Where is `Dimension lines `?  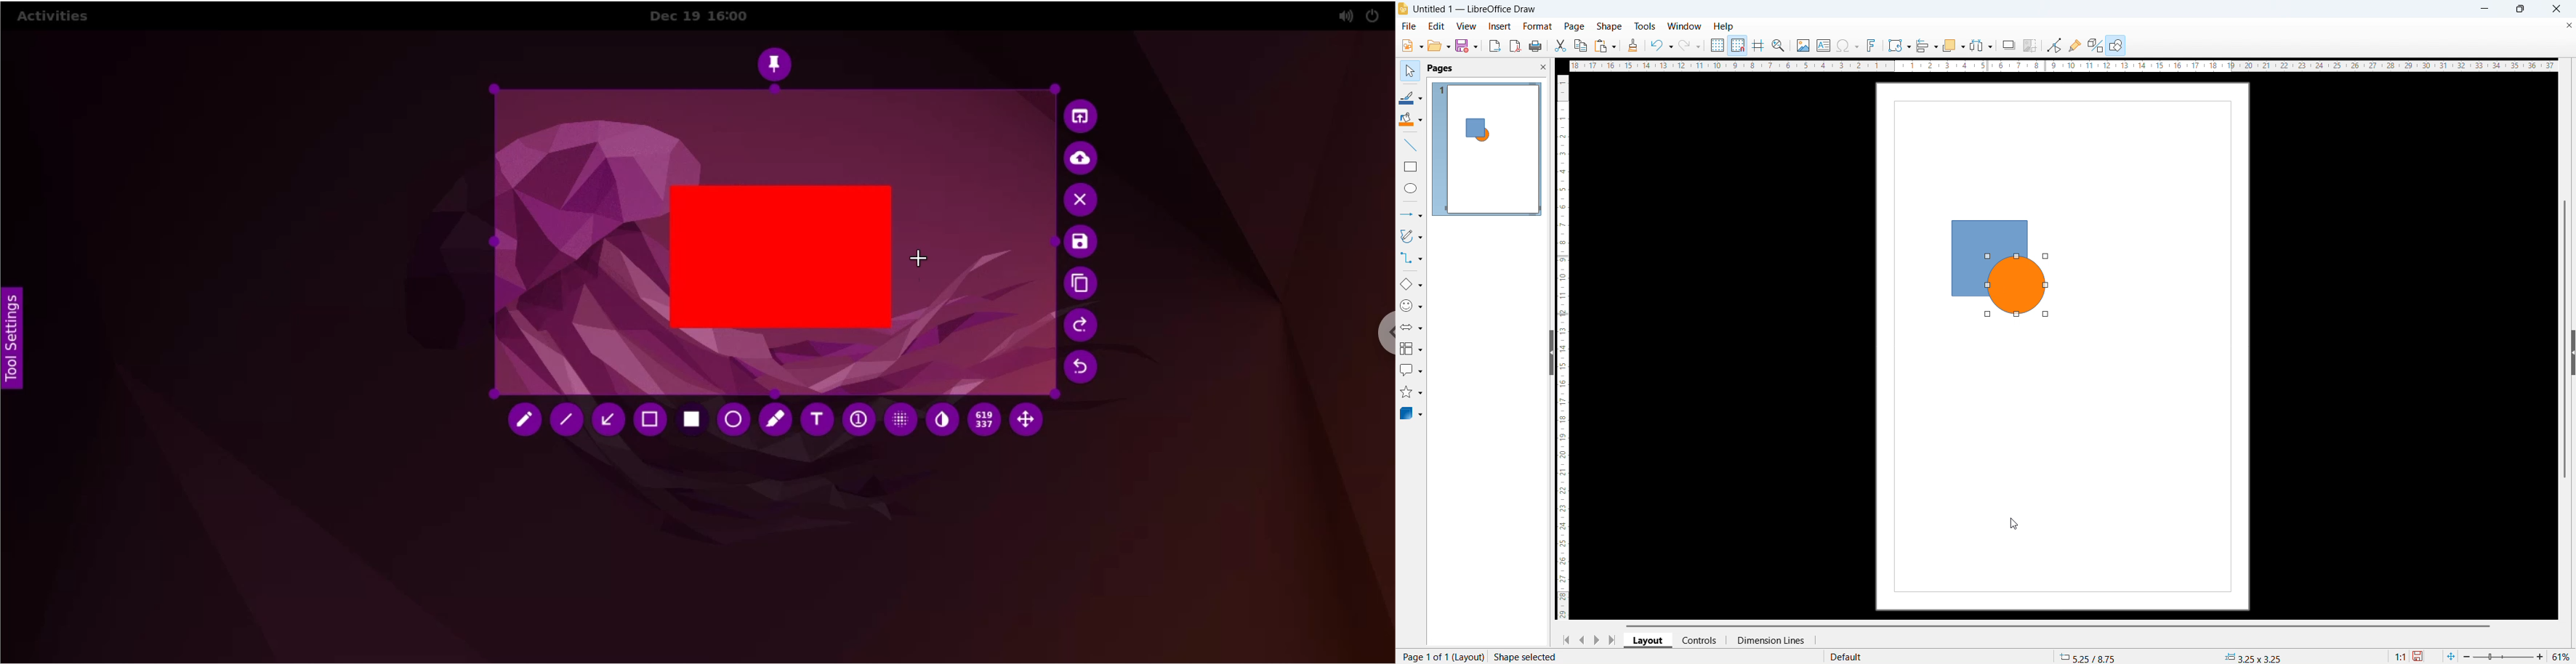
Dimension lines  is located at coordinates (1771, 640).